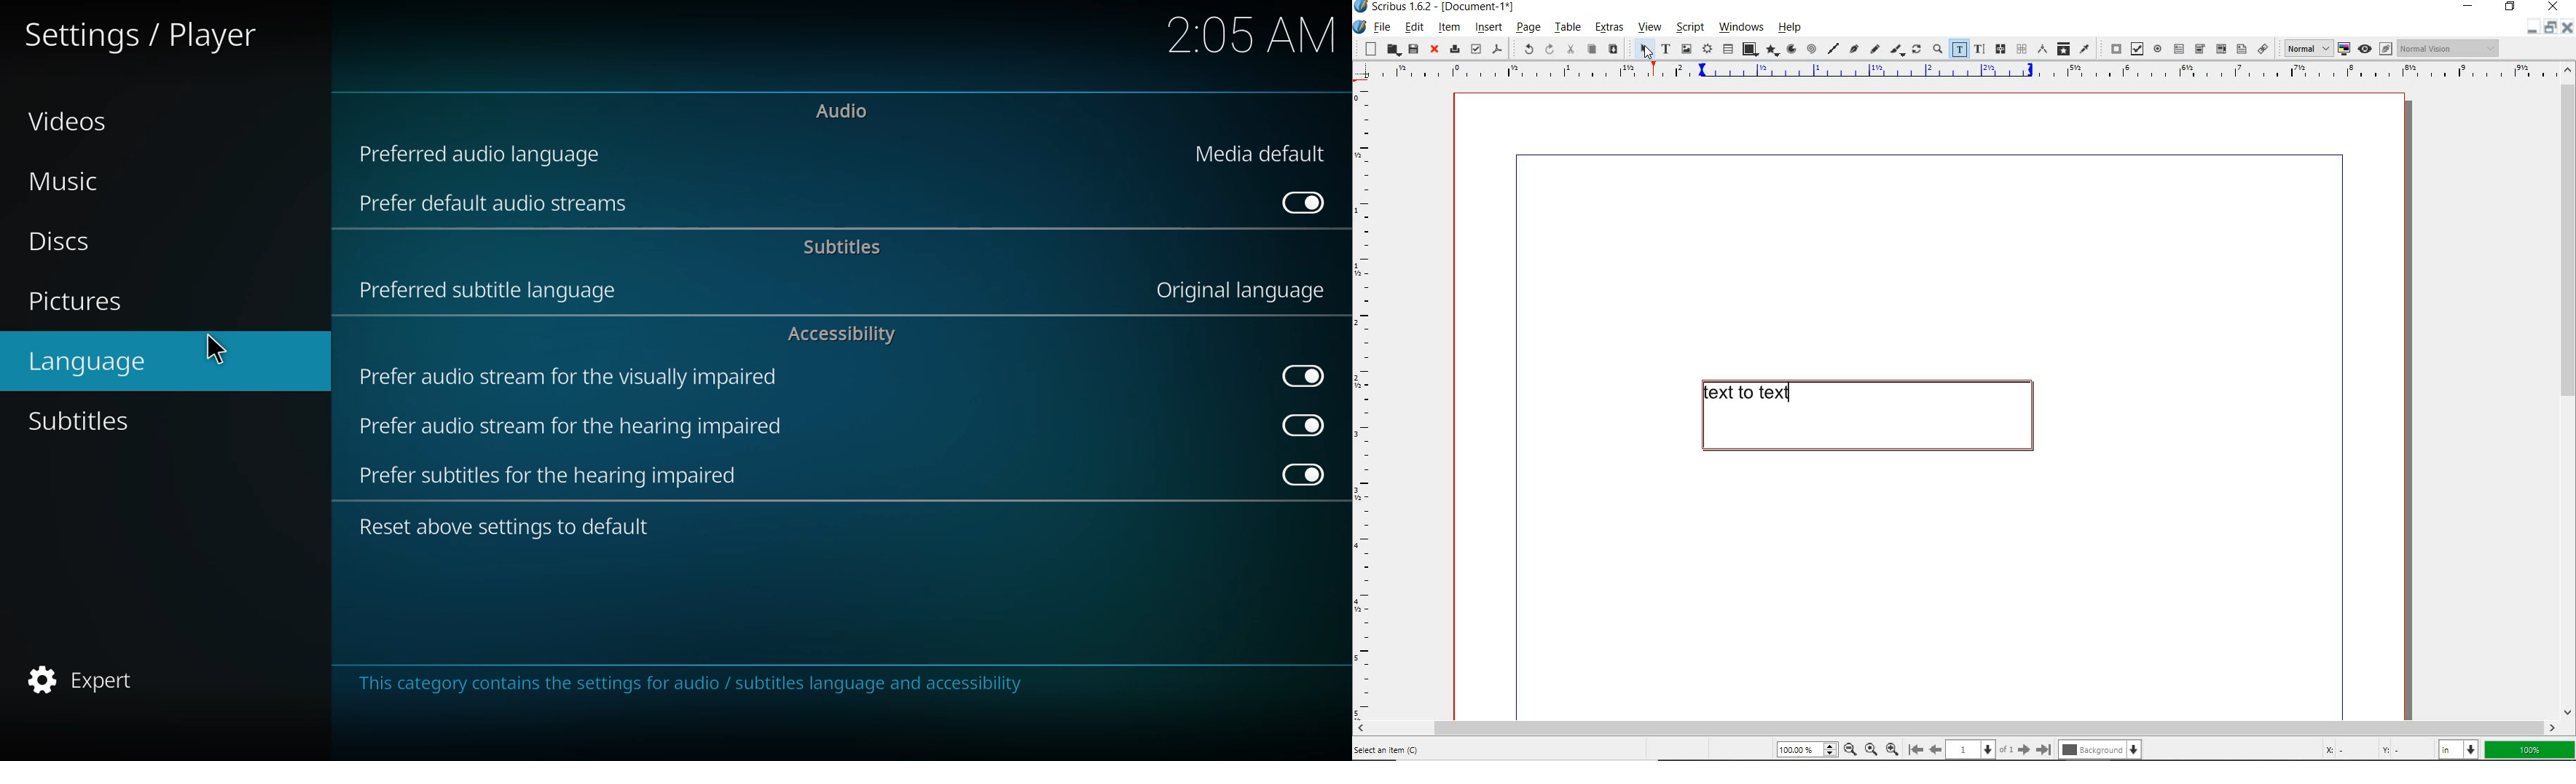  I want to click on view, so click(1649, 29).